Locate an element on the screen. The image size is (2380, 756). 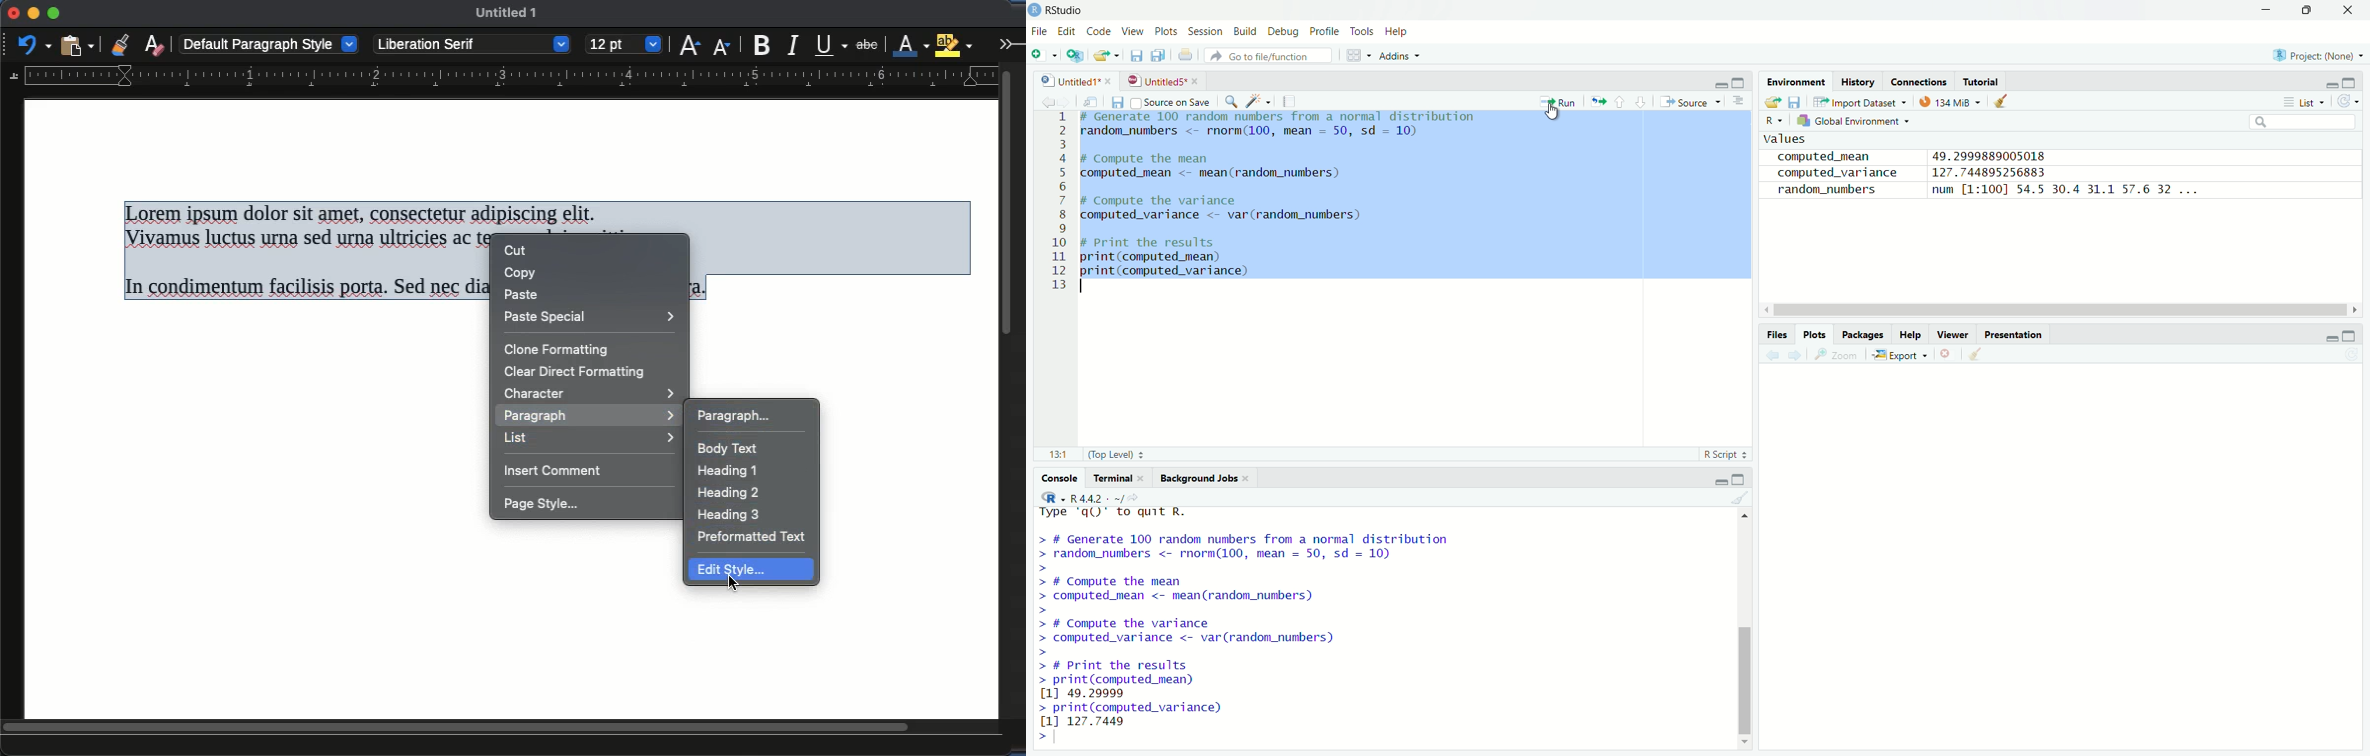
select language is located at coordinates (1050, 497).